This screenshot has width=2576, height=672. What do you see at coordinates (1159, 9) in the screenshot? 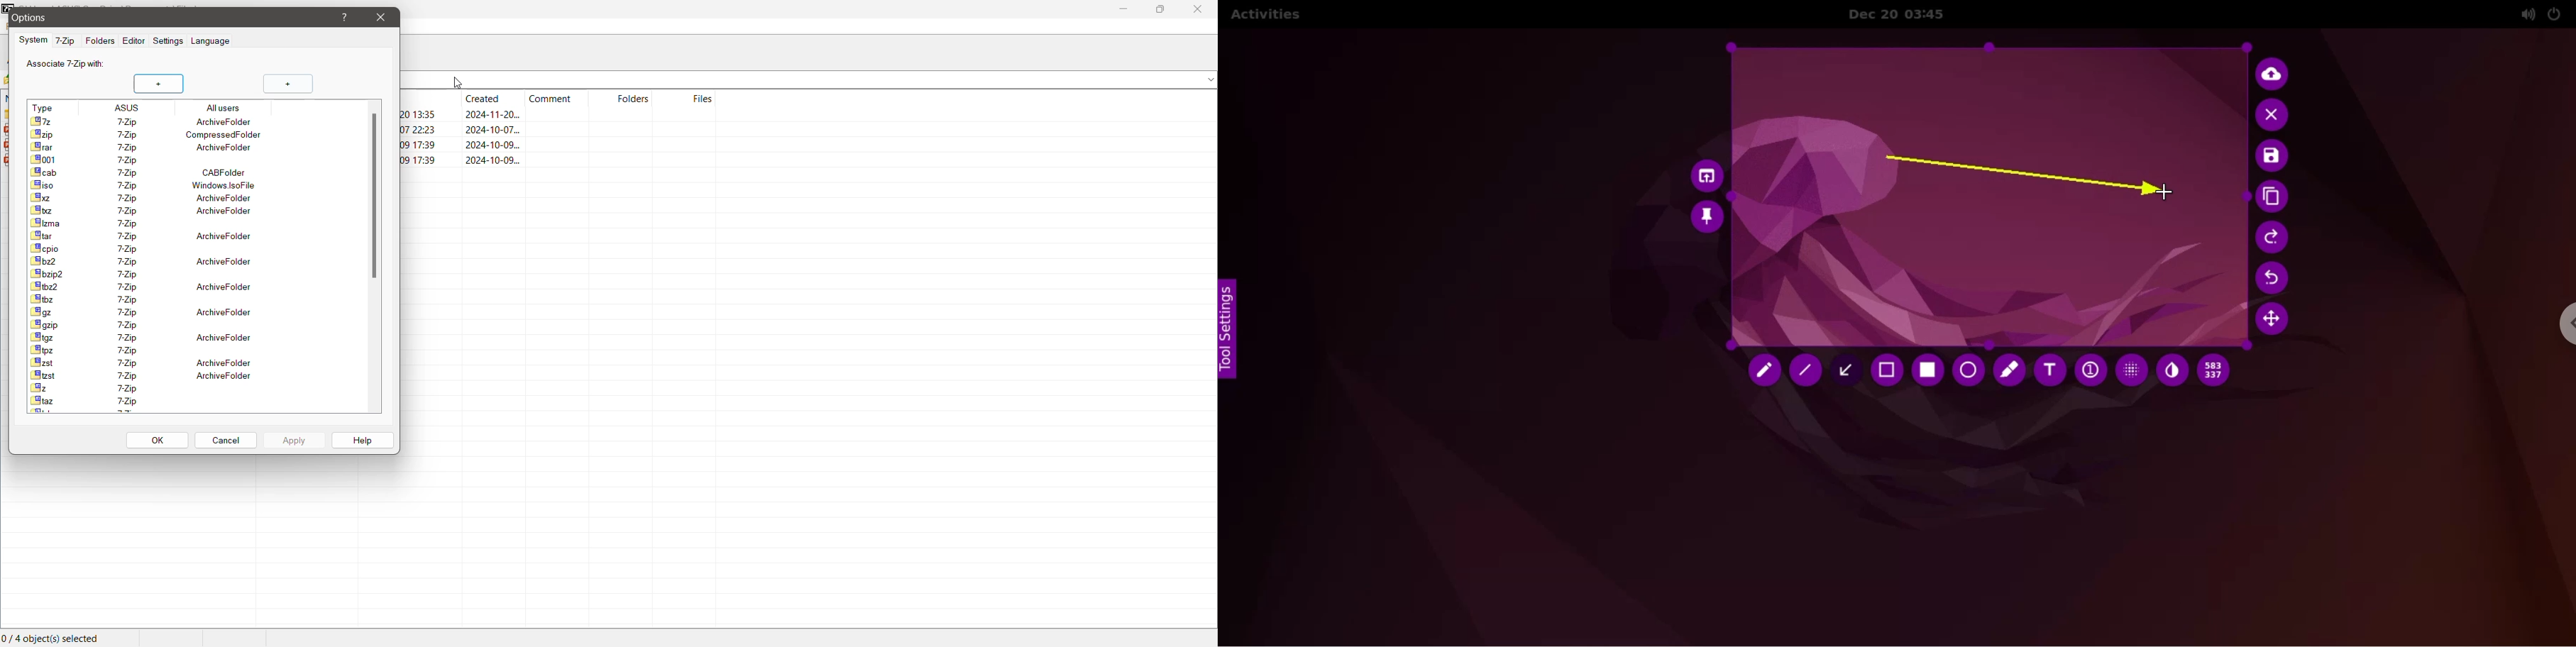
I see `Restore Down` at bounding box center [1159, 9].